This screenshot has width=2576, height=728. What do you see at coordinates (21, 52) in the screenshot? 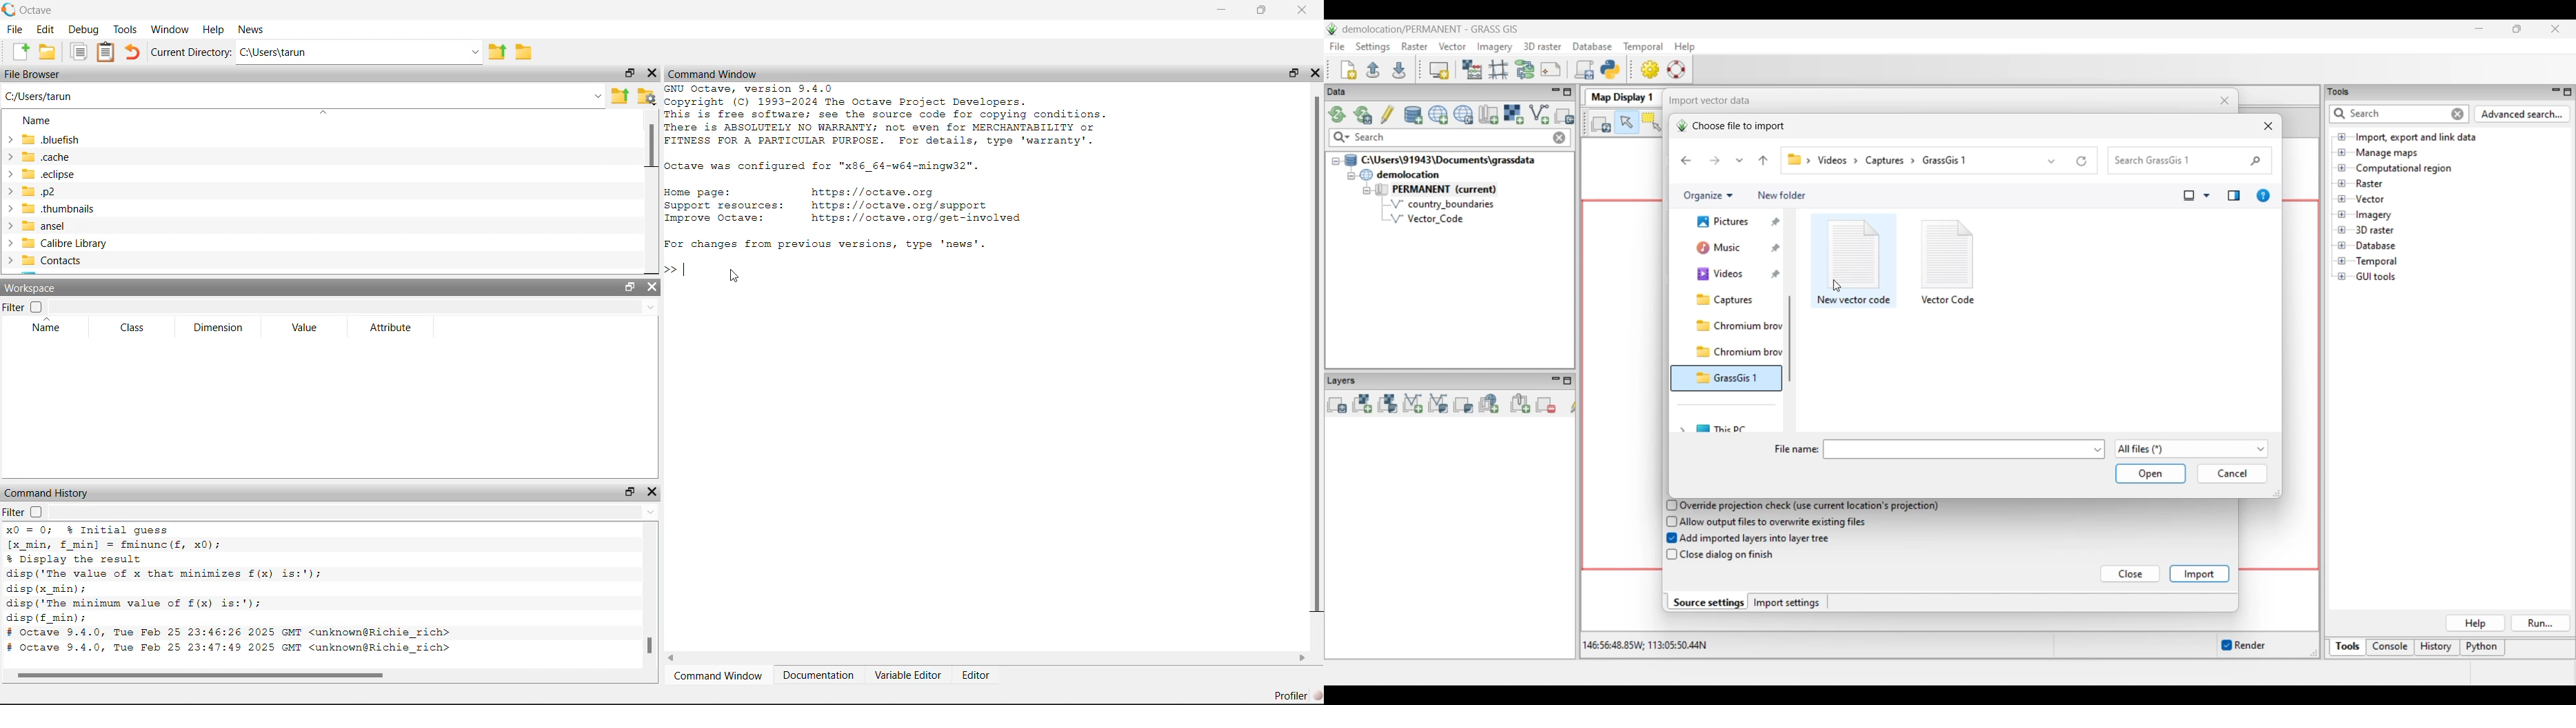
I see `New script` at bounding box center [21, 52].